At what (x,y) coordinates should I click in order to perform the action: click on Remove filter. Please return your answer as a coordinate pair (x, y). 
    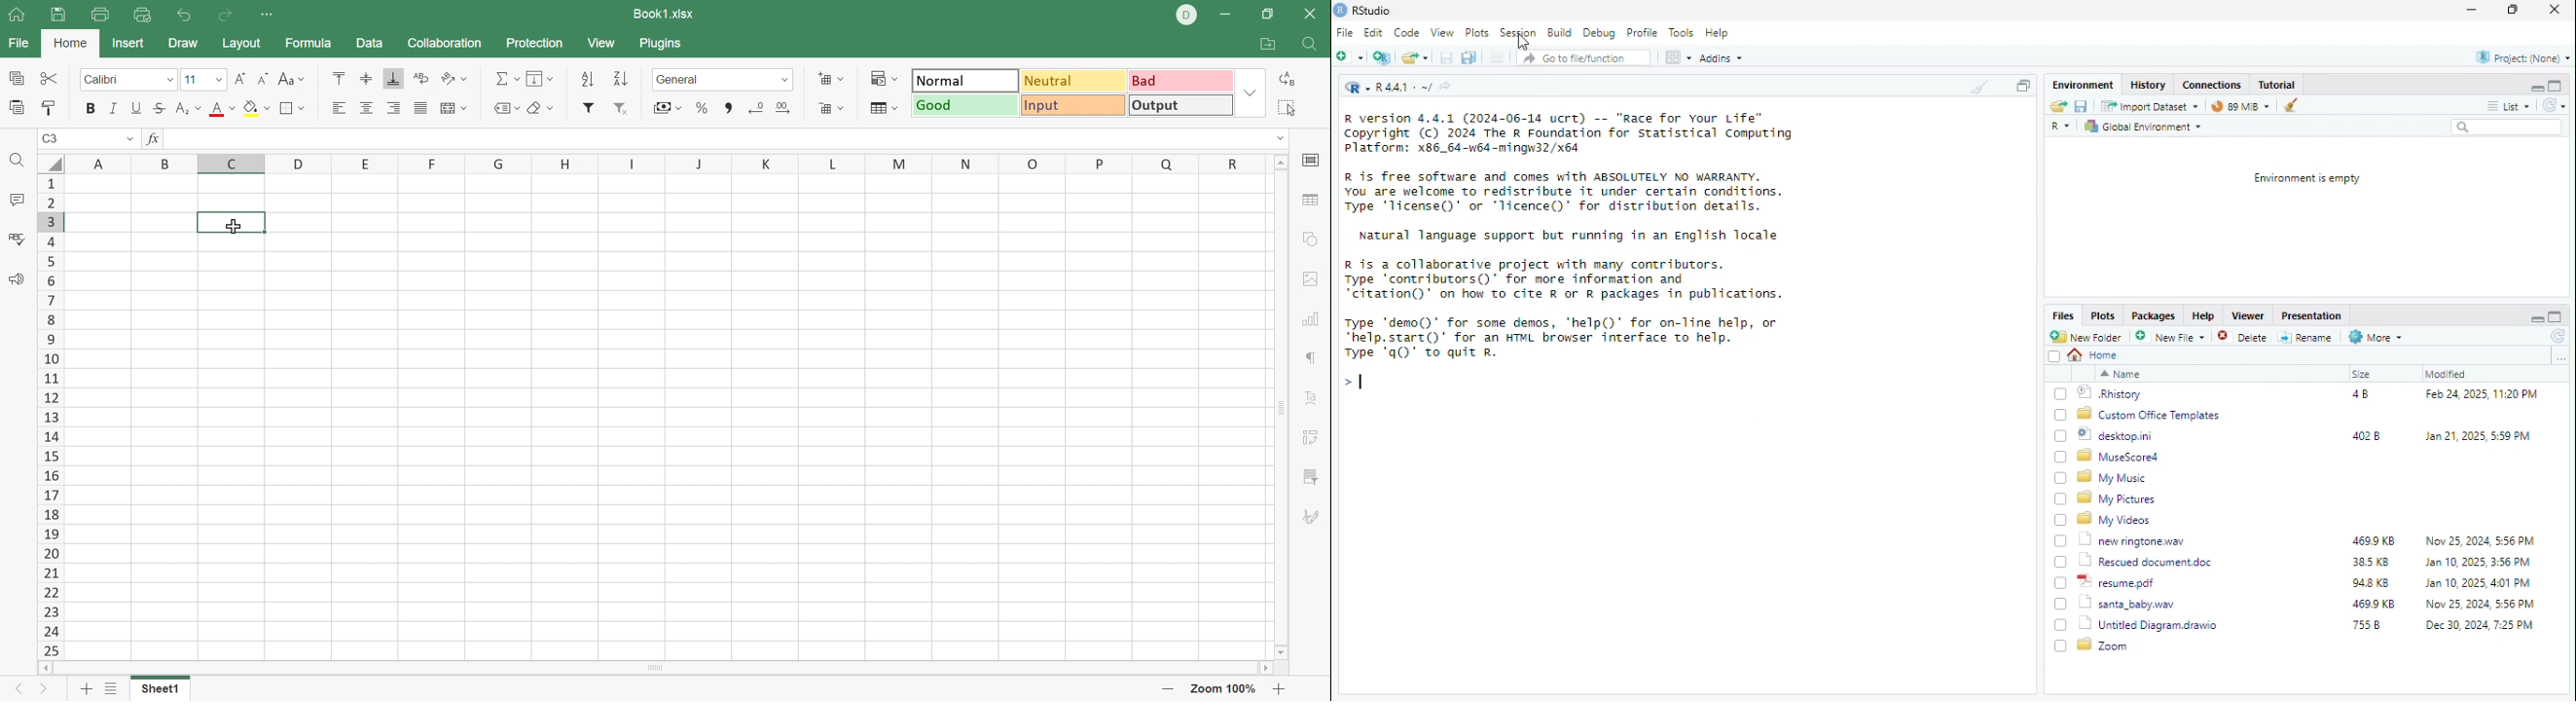
    Looking at the image, I should click on (621, 110).